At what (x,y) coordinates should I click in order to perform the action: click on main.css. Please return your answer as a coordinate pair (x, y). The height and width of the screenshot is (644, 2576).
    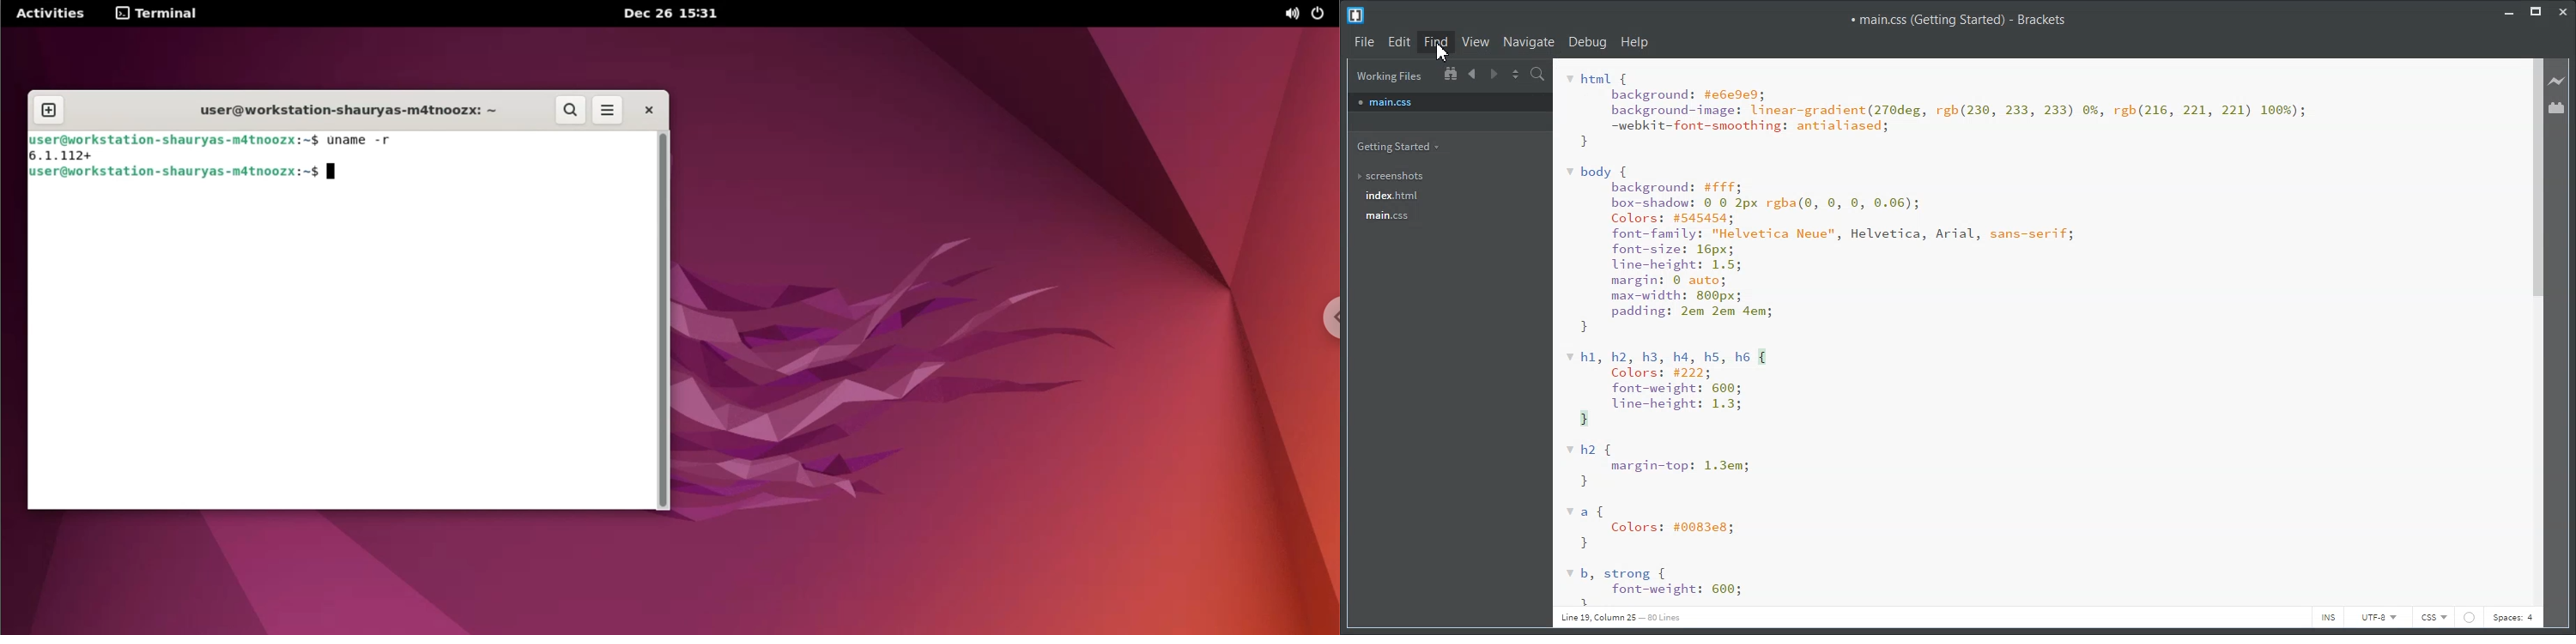
    Looking at the image, I should click on (1403, 215).